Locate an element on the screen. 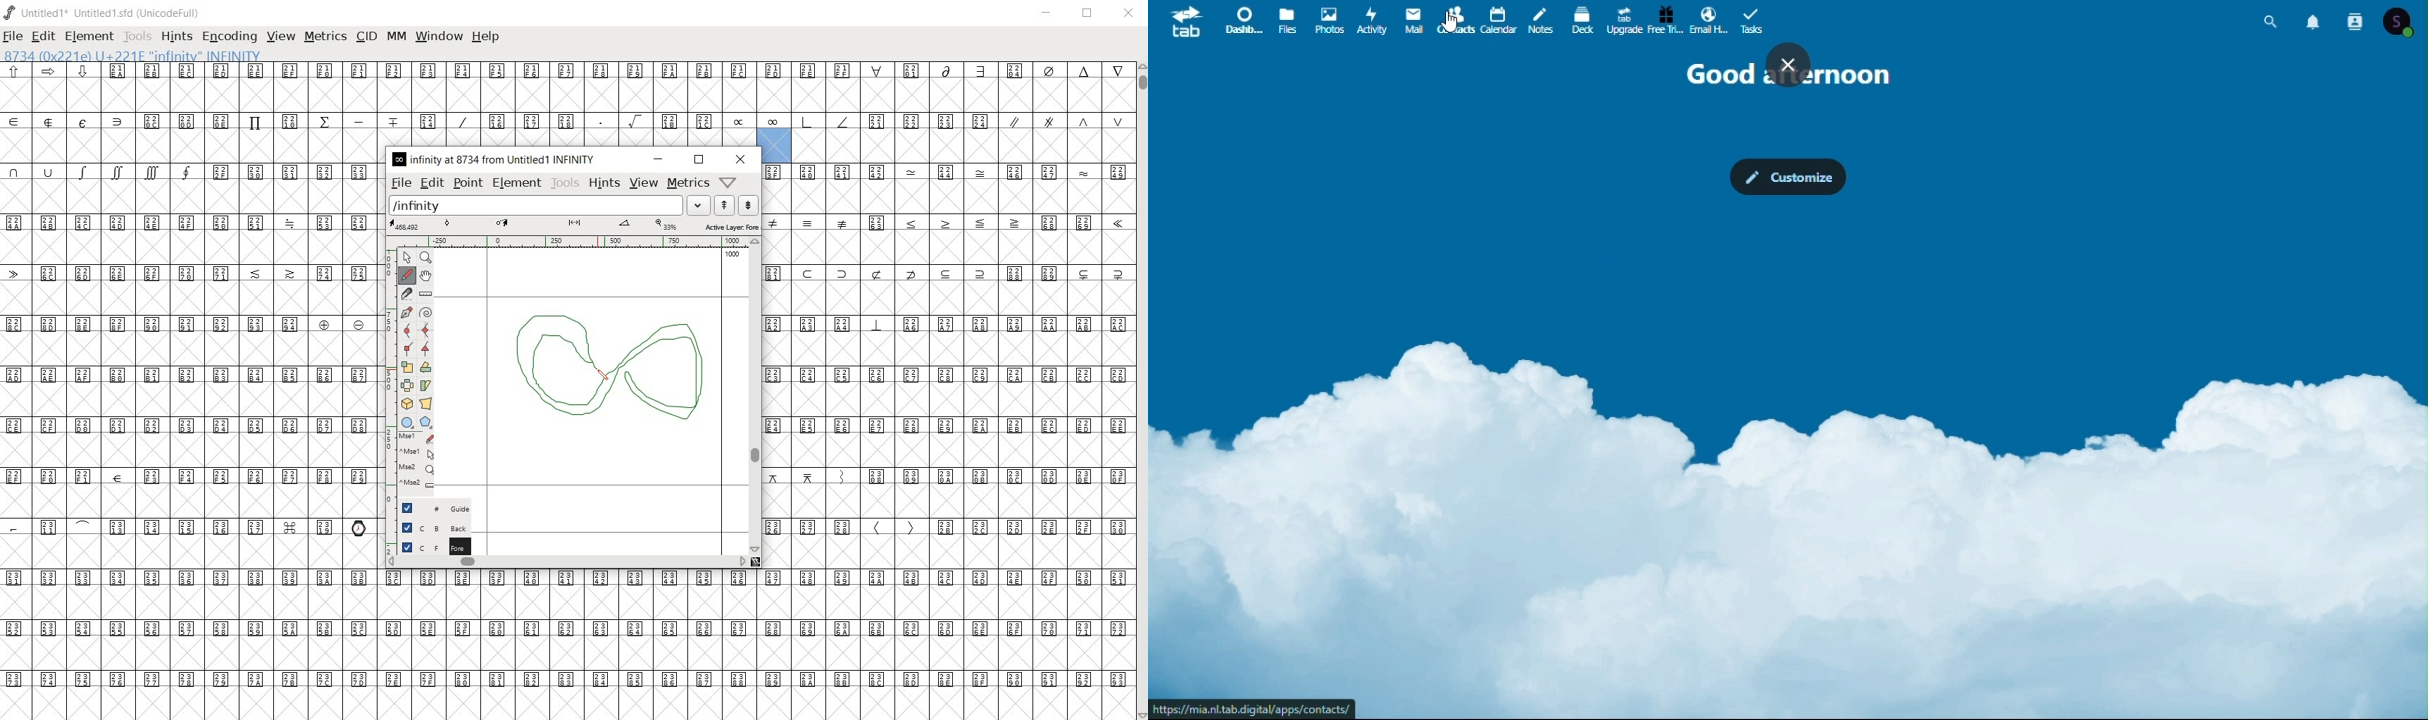  Unicode code points is located at coordinates (811, 324).